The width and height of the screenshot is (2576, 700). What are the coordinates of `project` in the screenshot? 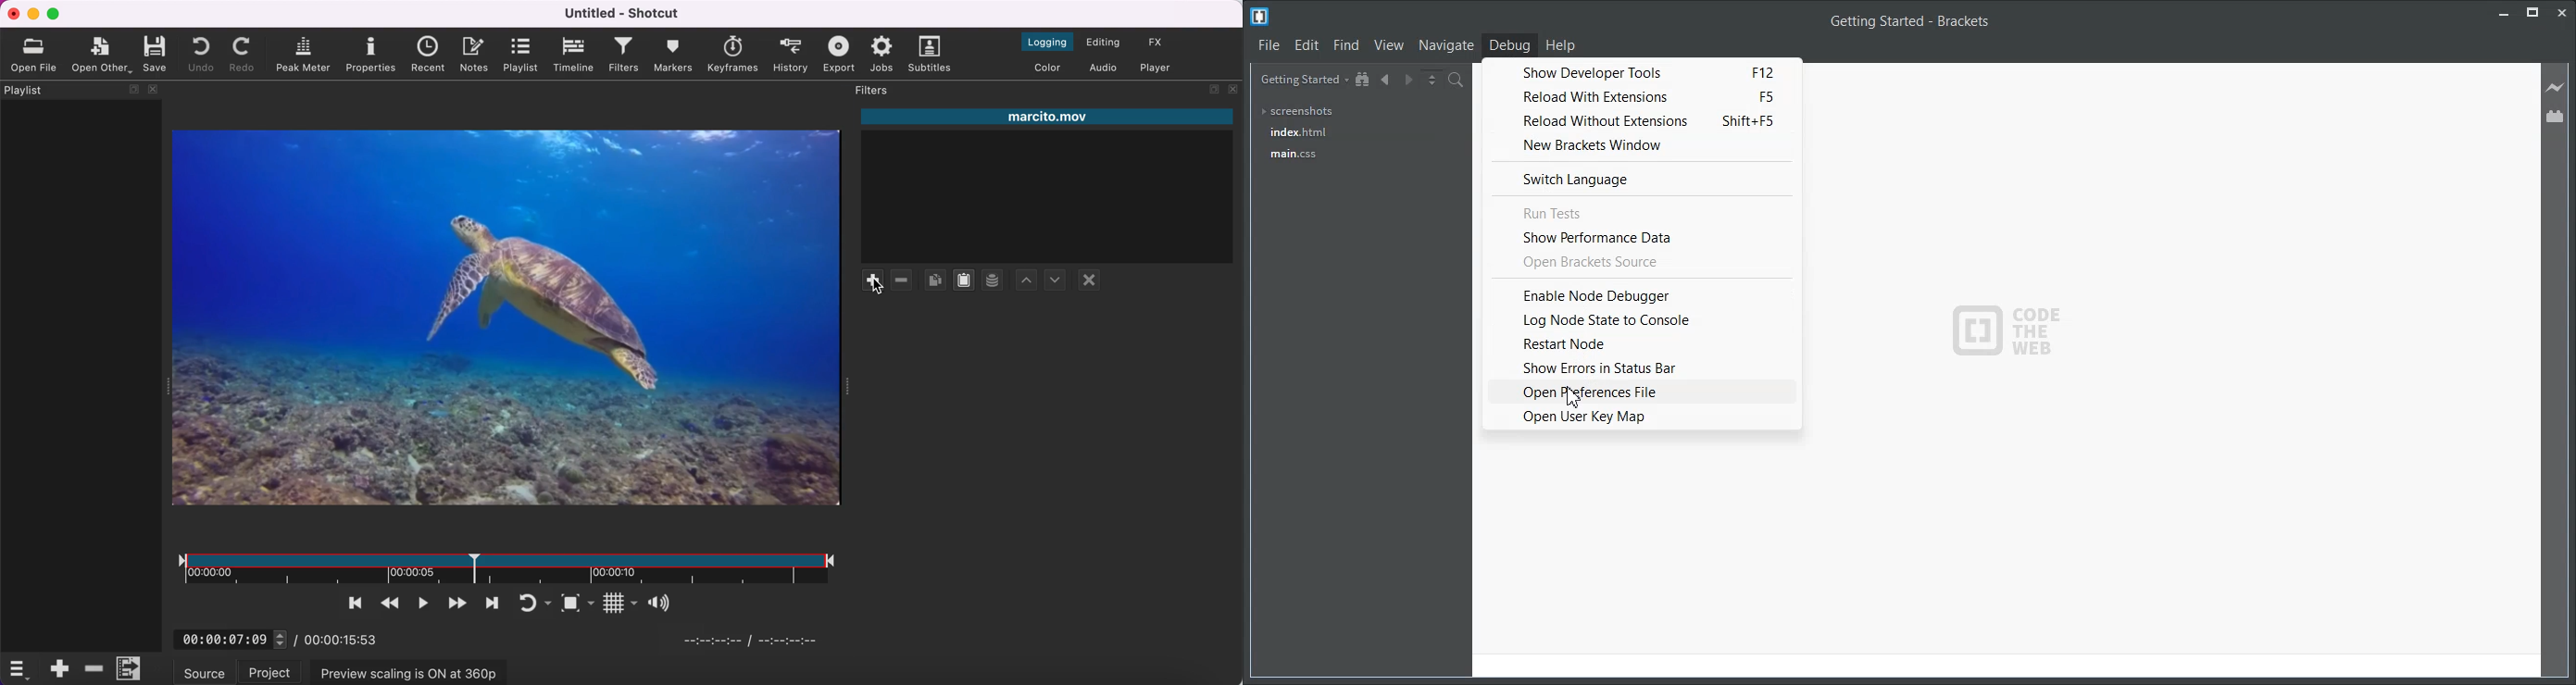 It's located at (268, 672).